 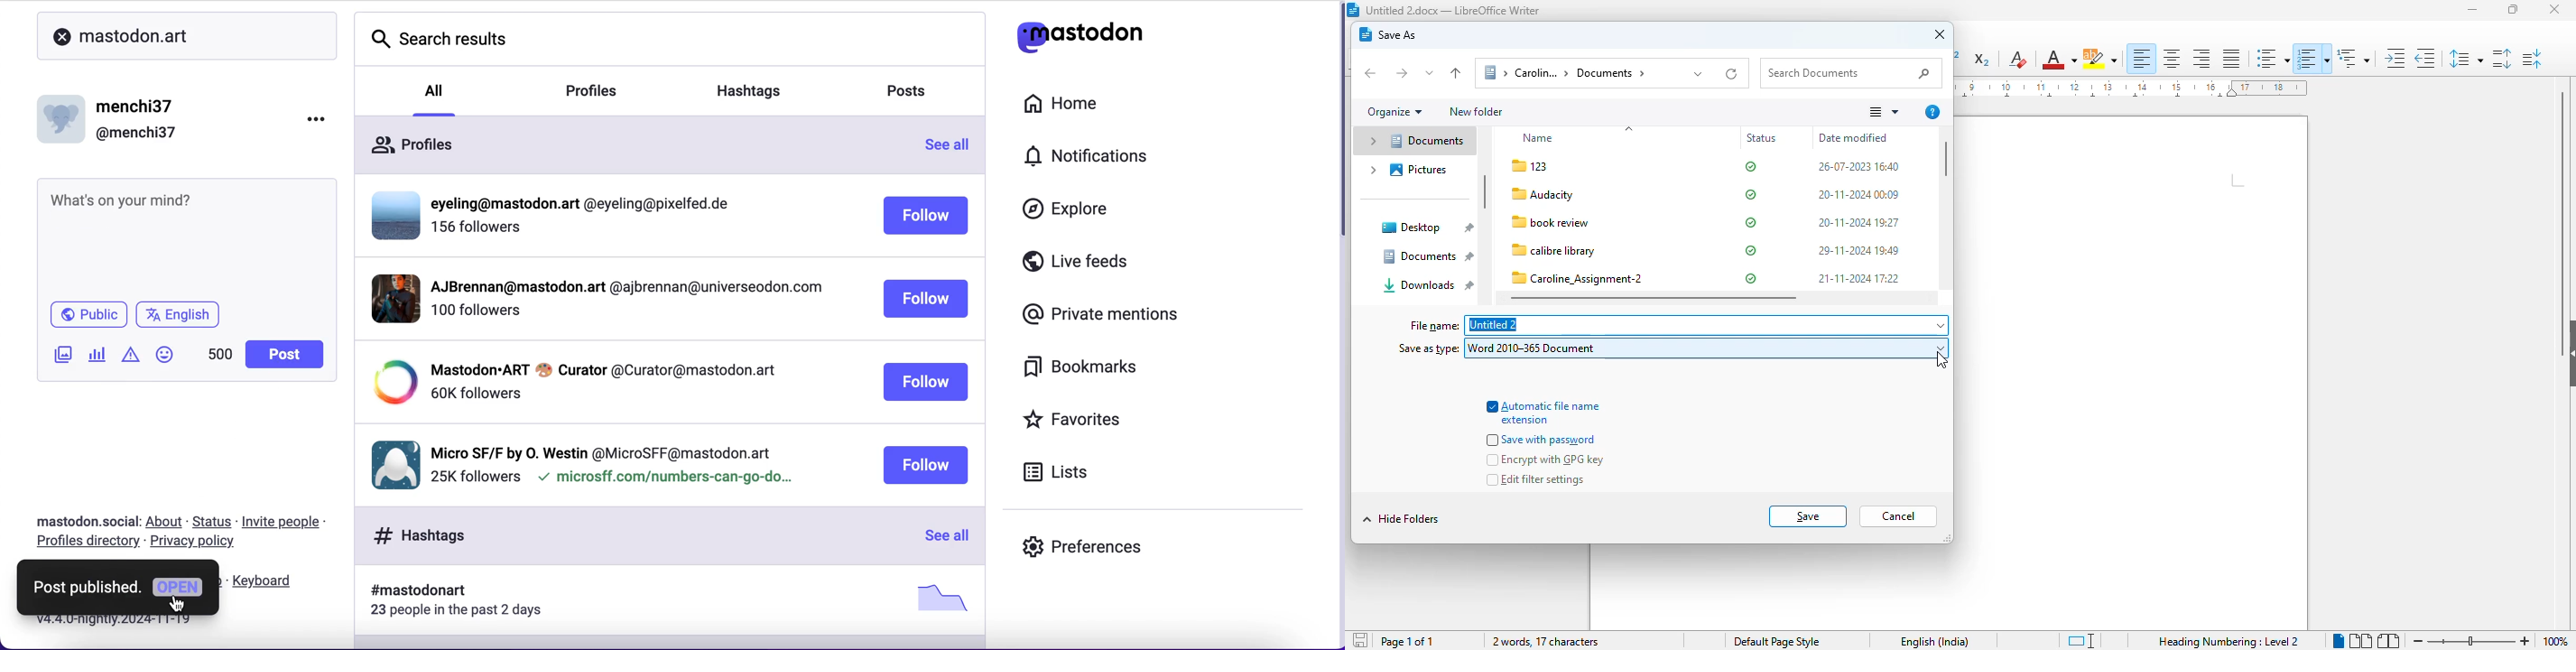 What do you see at coordinates (926, 300) in the screenshot?
I see `follow` at bounding box center [926, 300].